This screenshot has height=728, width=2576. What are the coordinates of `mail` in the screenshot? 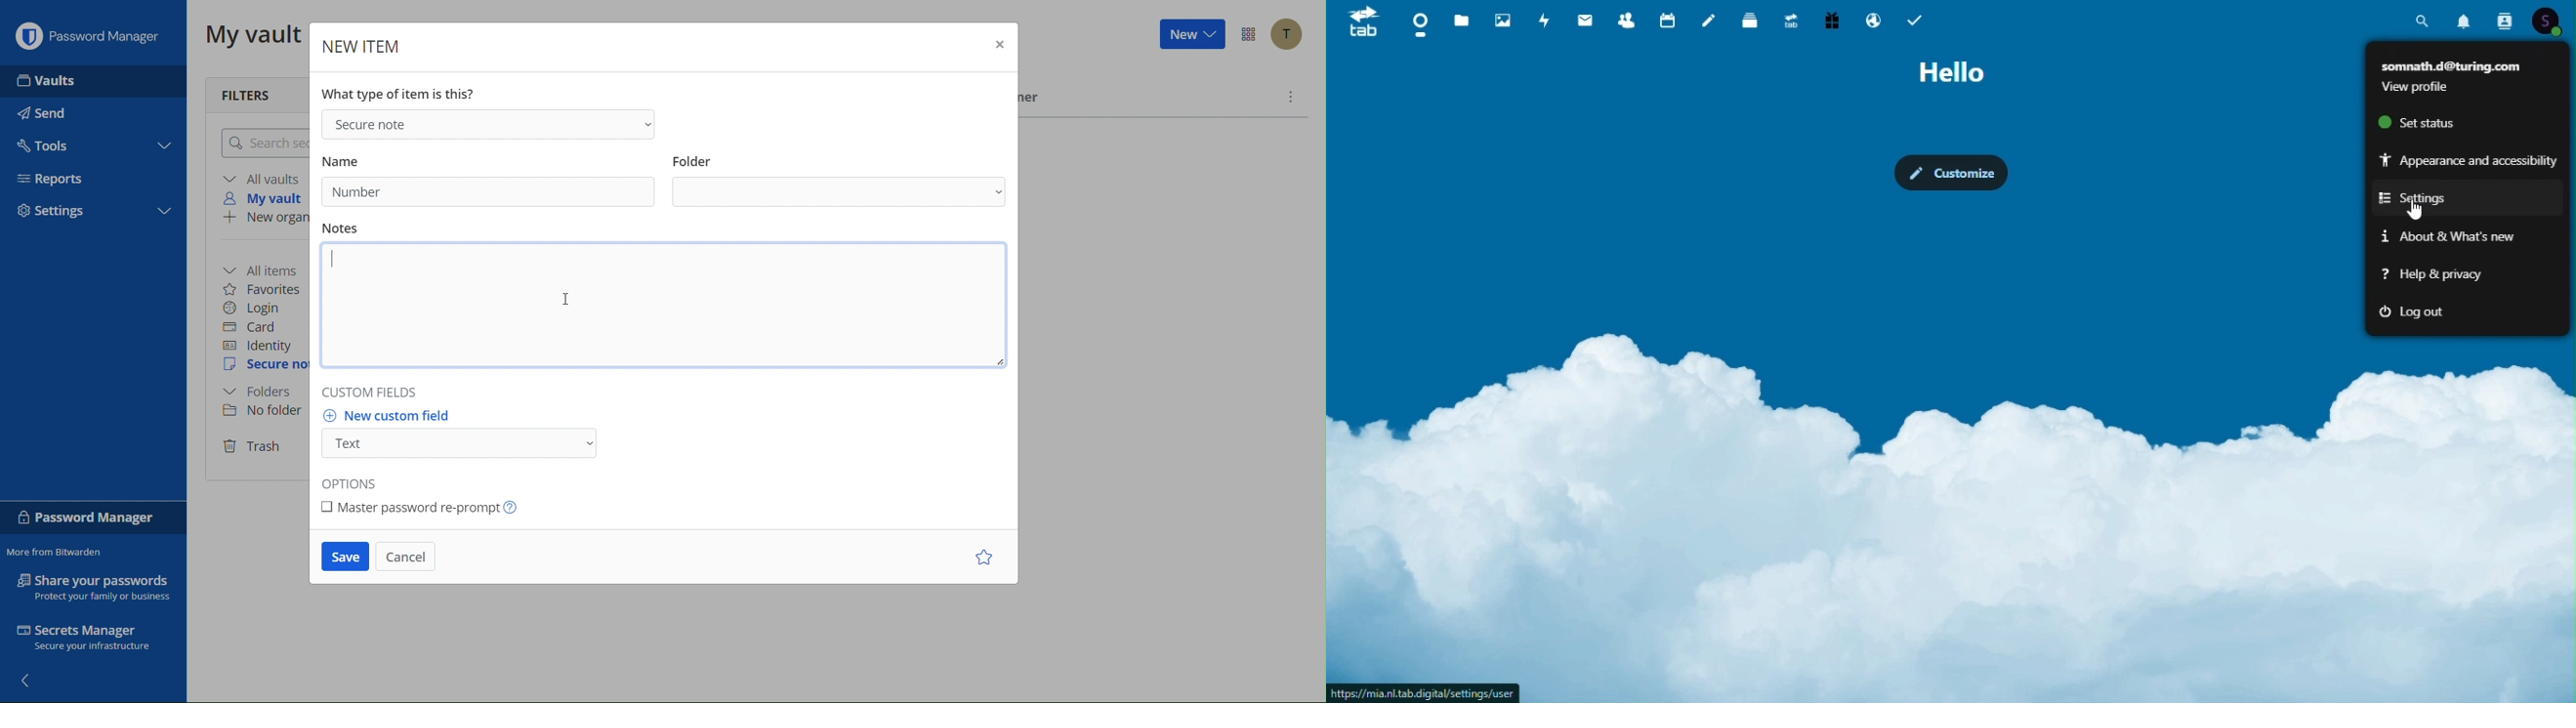 It's located at (1586, 20).